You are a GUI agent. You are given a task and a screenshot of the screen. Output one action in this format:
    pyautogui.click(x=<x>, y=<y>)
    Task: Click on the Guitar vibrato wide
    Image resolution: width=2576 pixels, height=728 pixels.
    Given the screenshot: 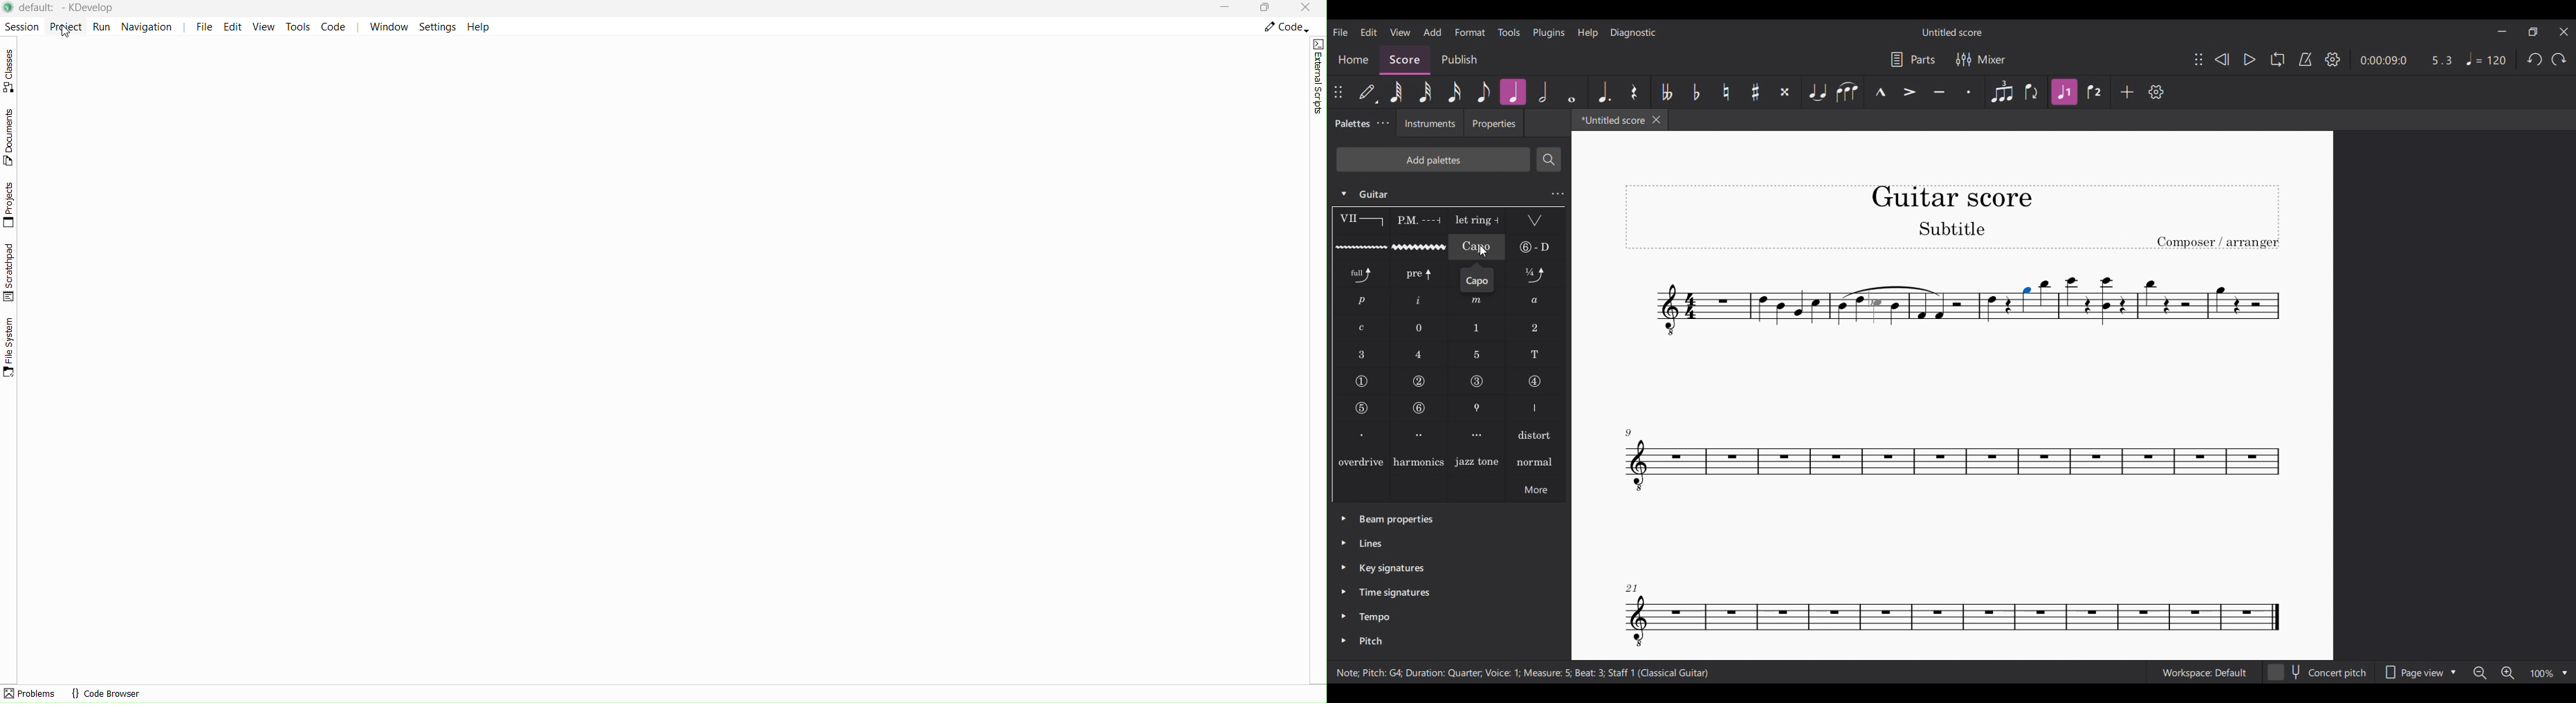 What is the action you would take?
    pyautogui.click(x=1419, y=247)
    